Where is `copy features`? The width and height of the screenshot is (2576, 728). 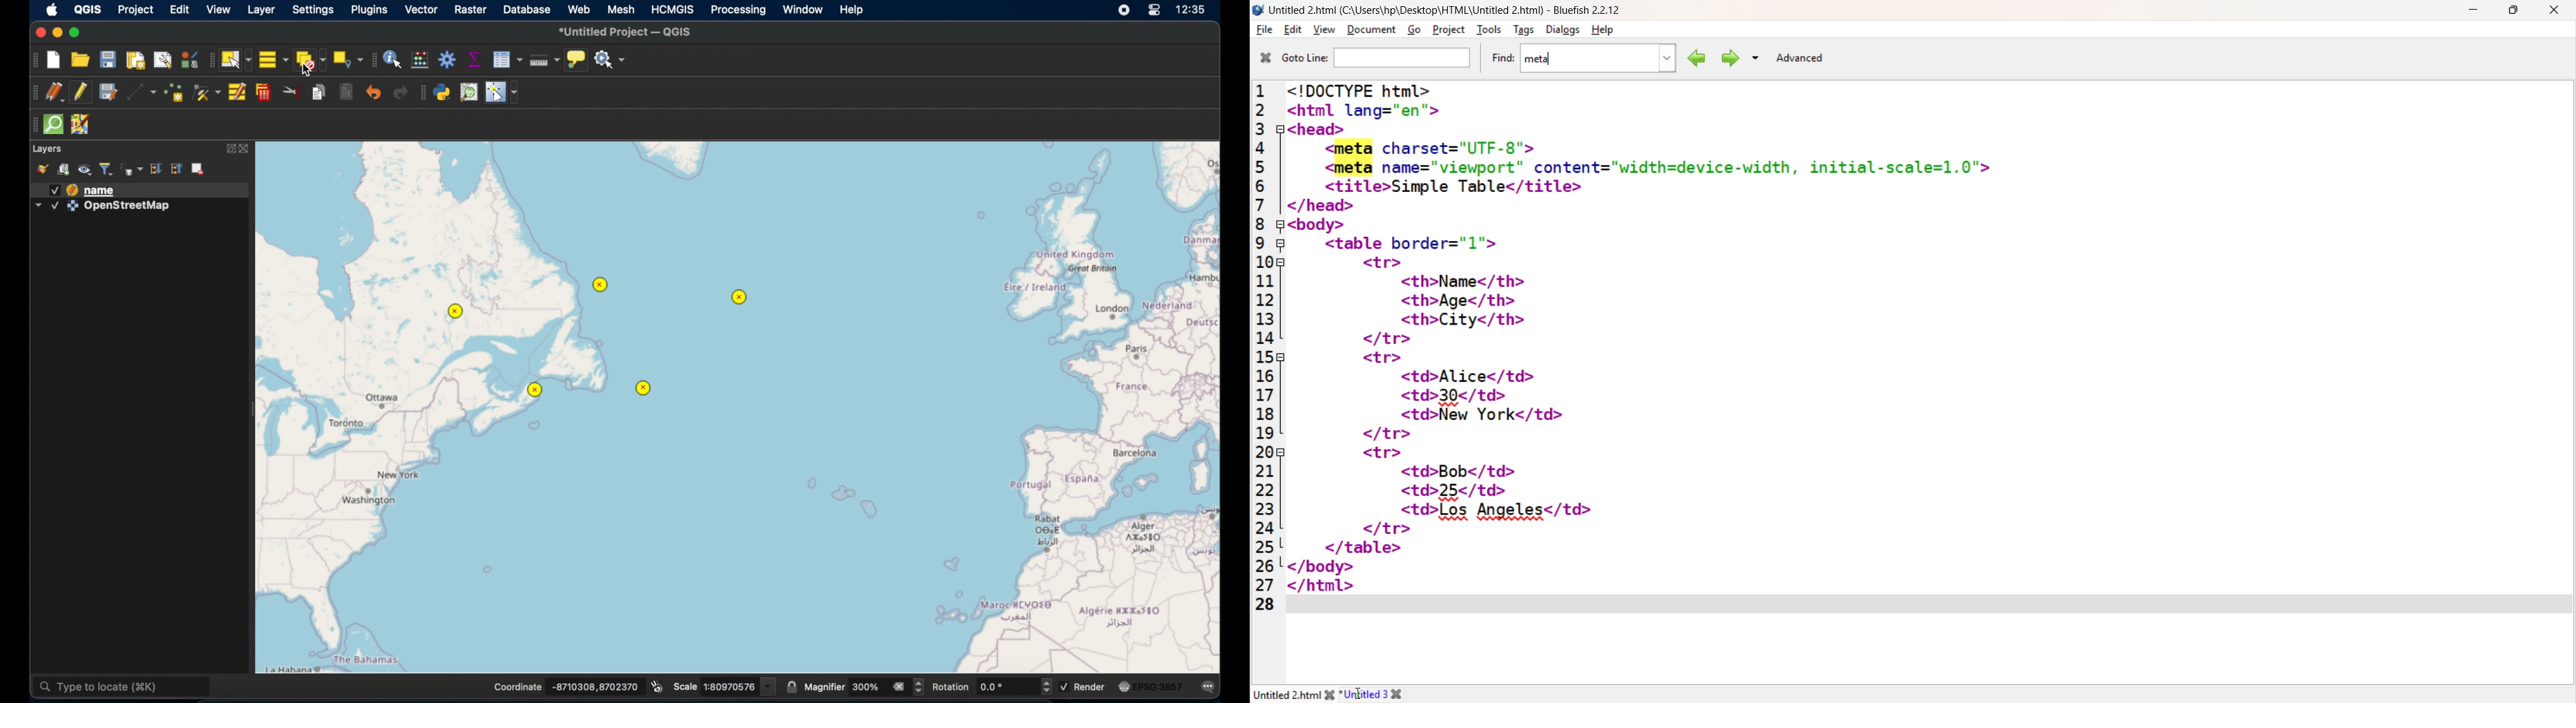 copy features is located at coordinates (318, 93).